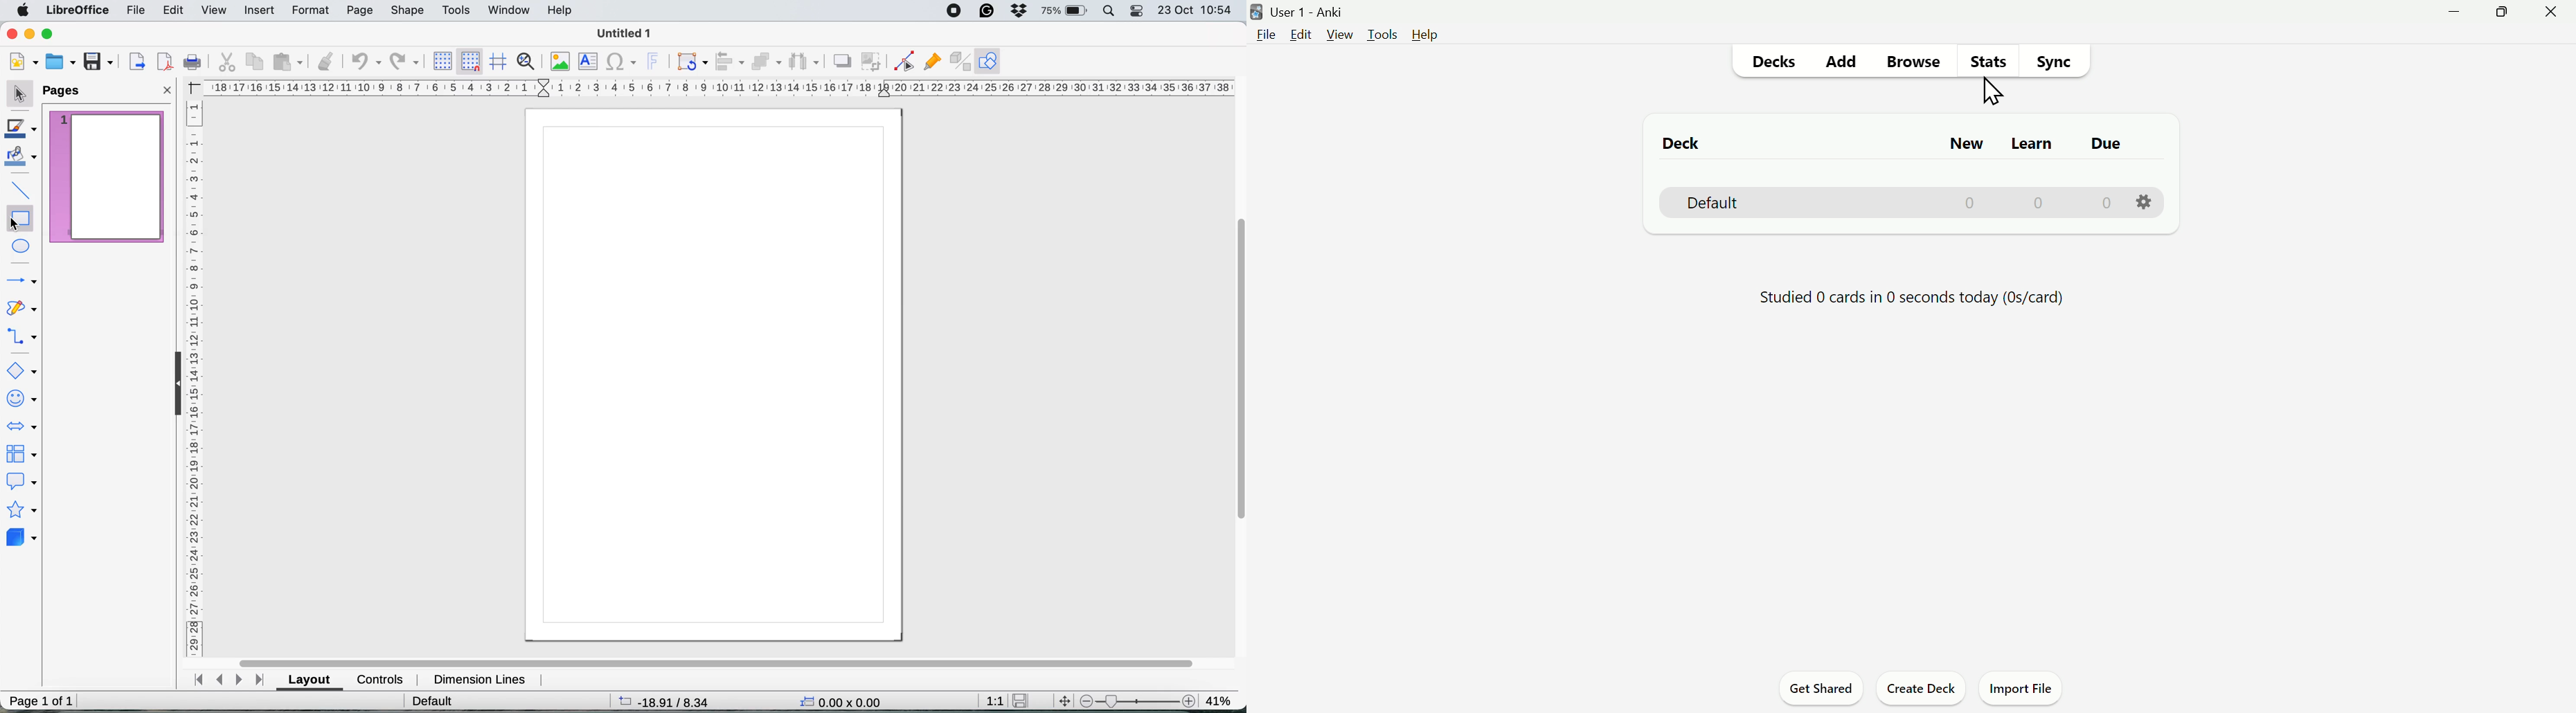  I want to click on Stats, so click(1978, 64).